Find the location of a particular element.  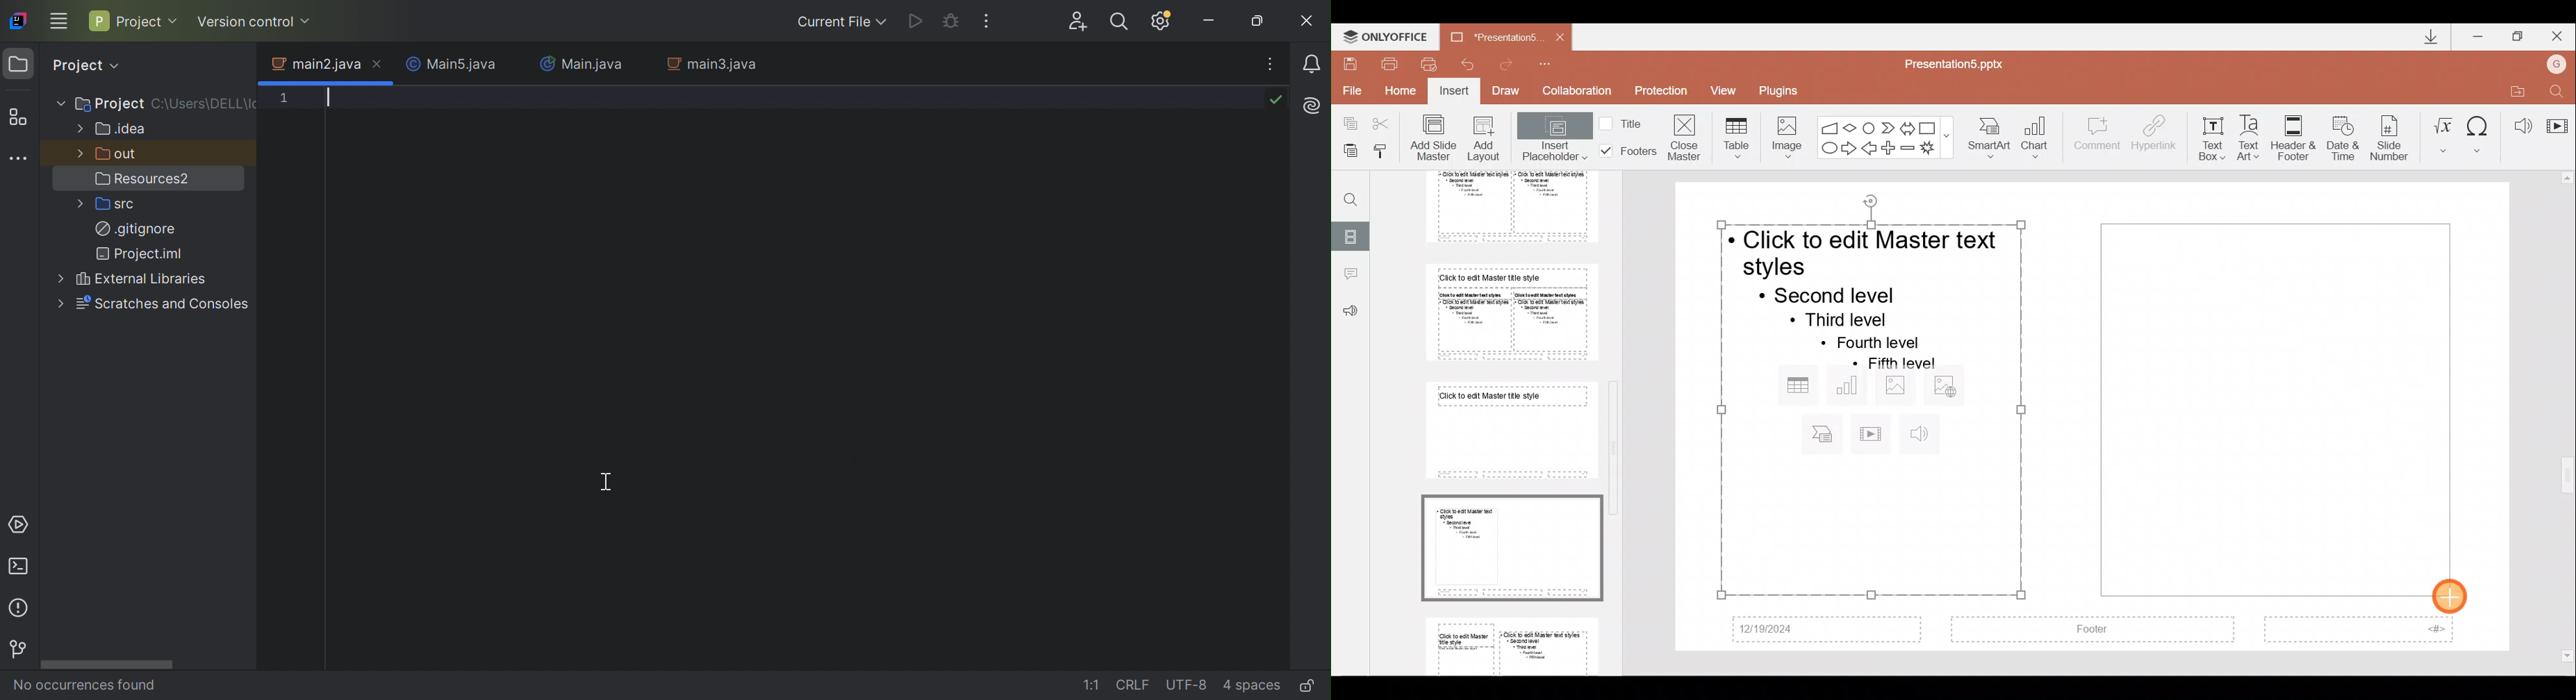

Collaboration is located at coordinates (1577, 91).